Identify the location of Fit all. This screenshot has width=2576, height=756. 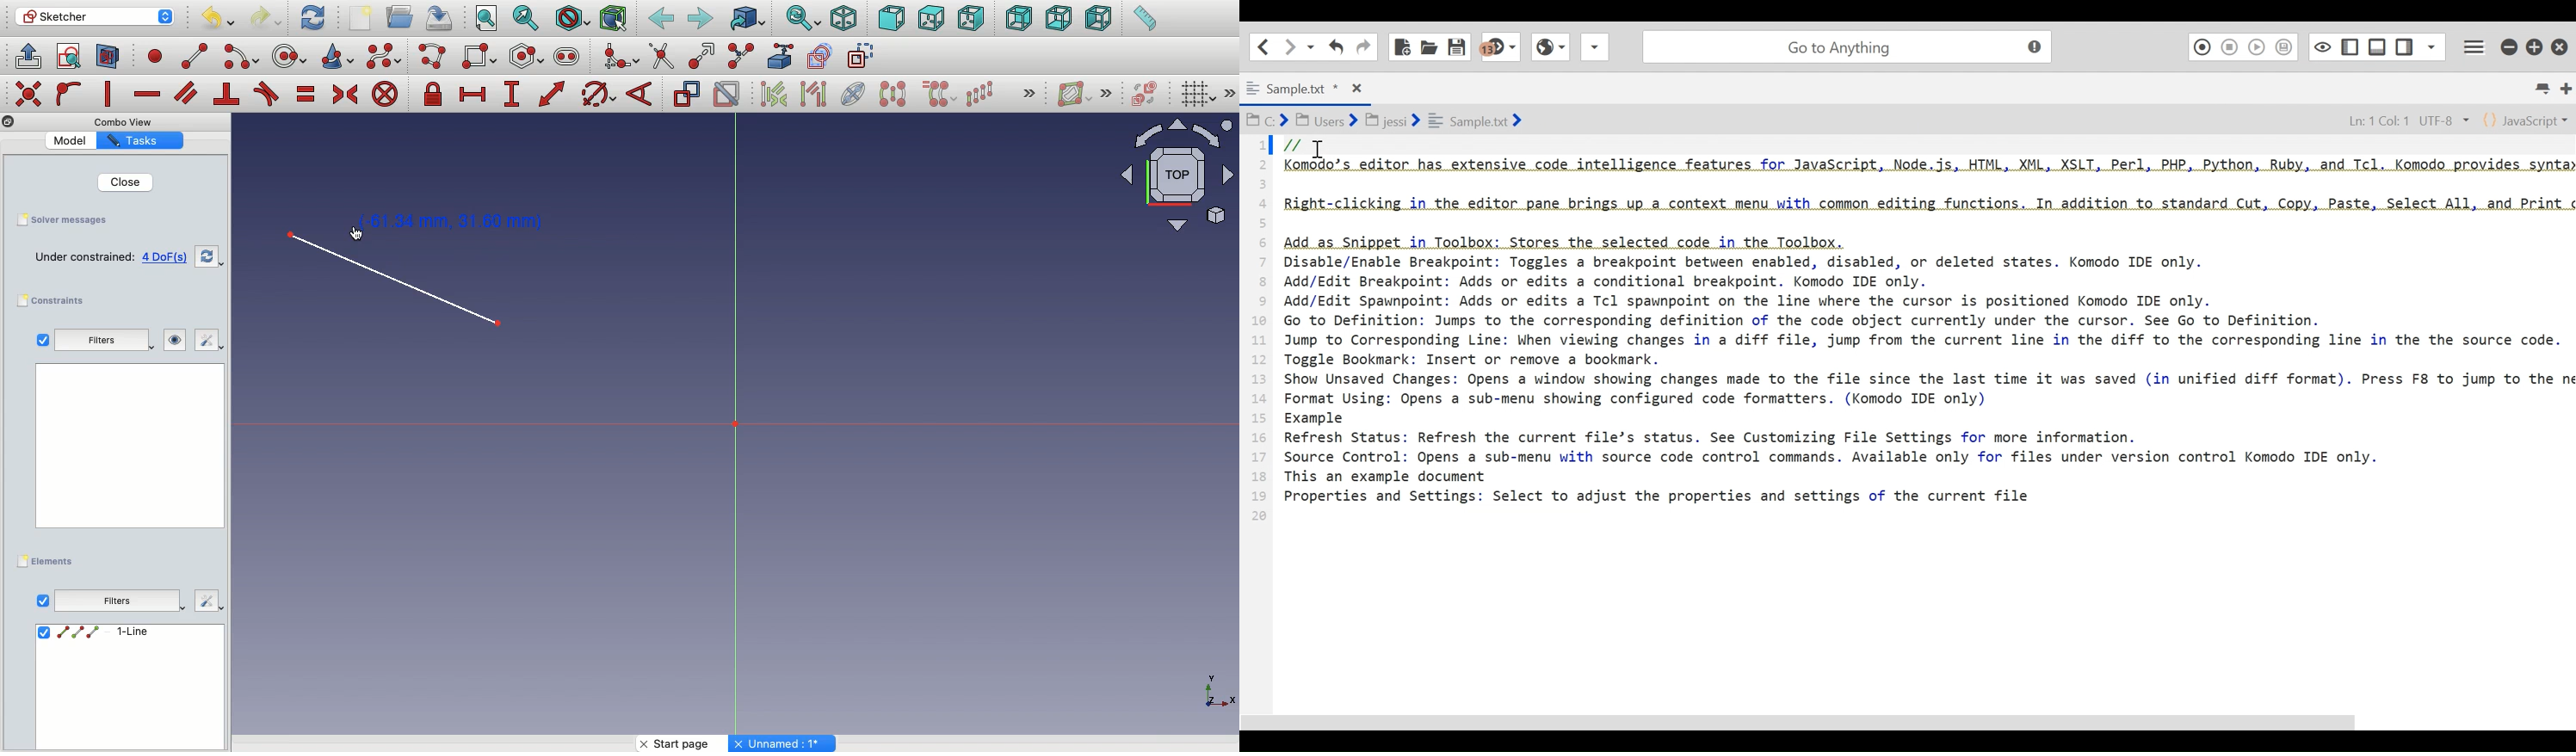
(488, 19).